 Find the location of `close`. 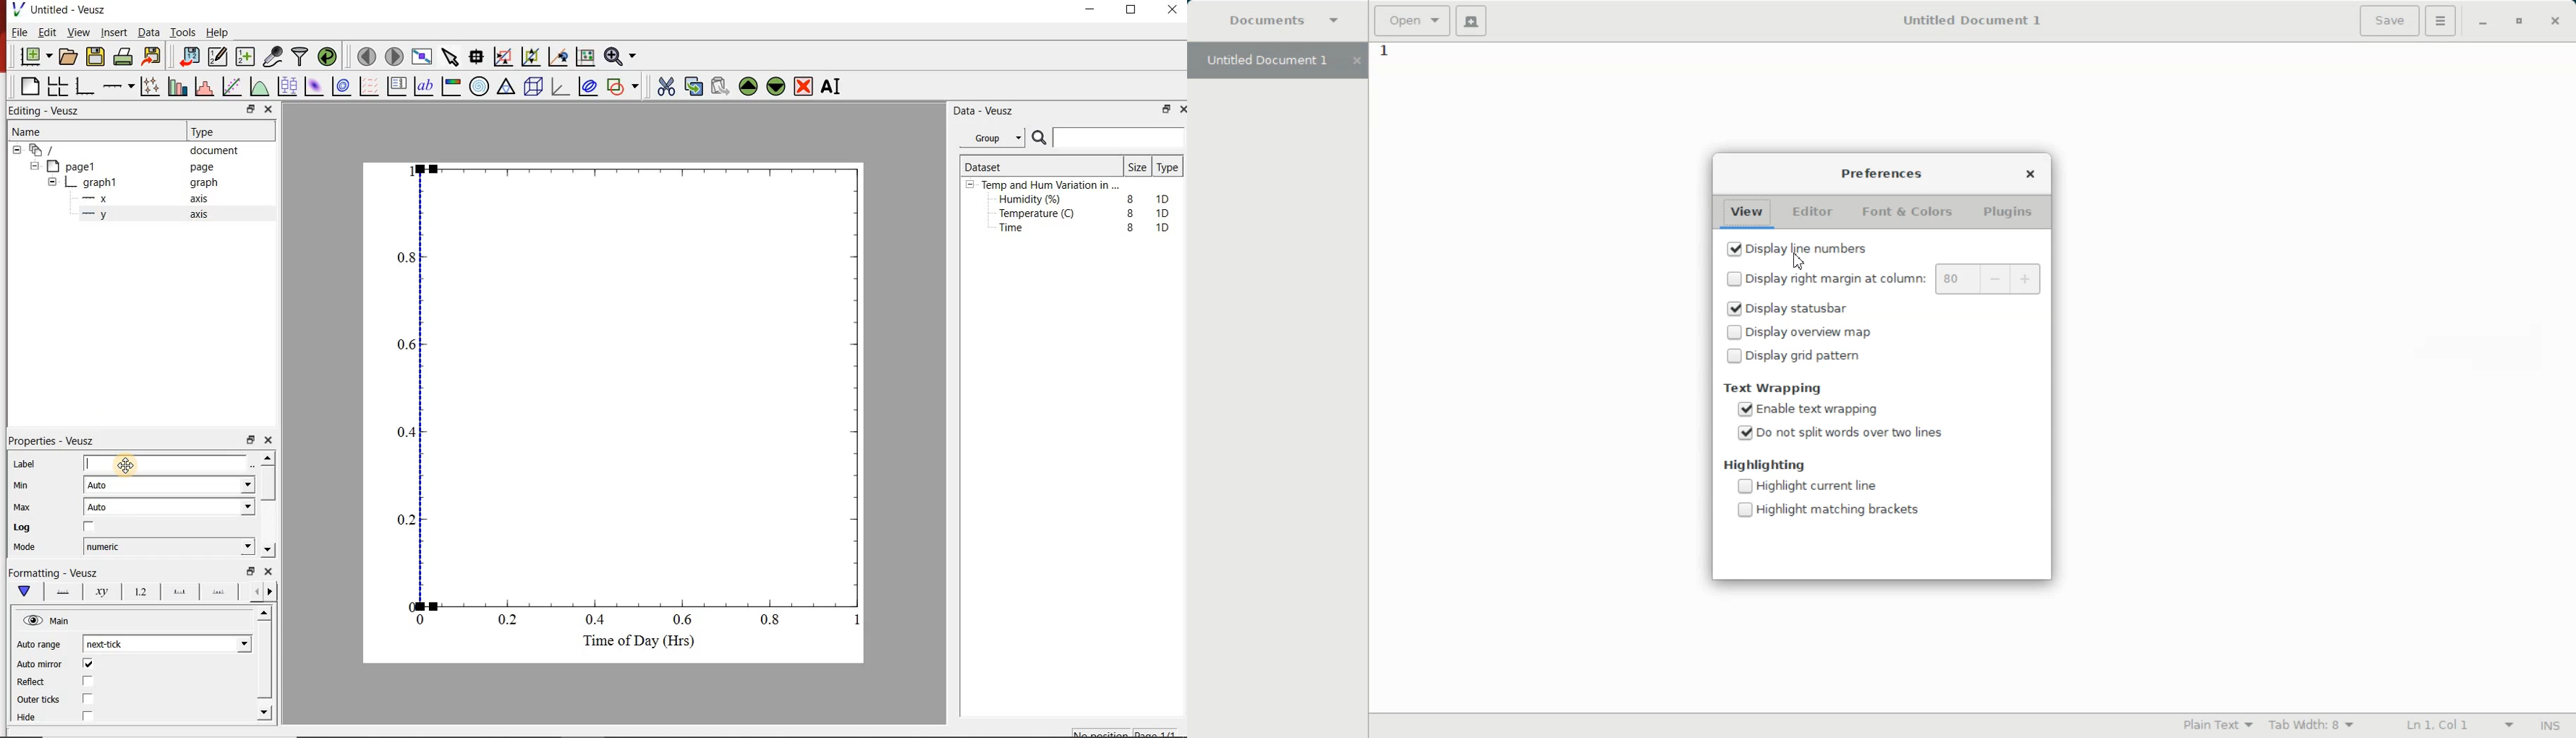

close is located at coordinates (1180, 109).